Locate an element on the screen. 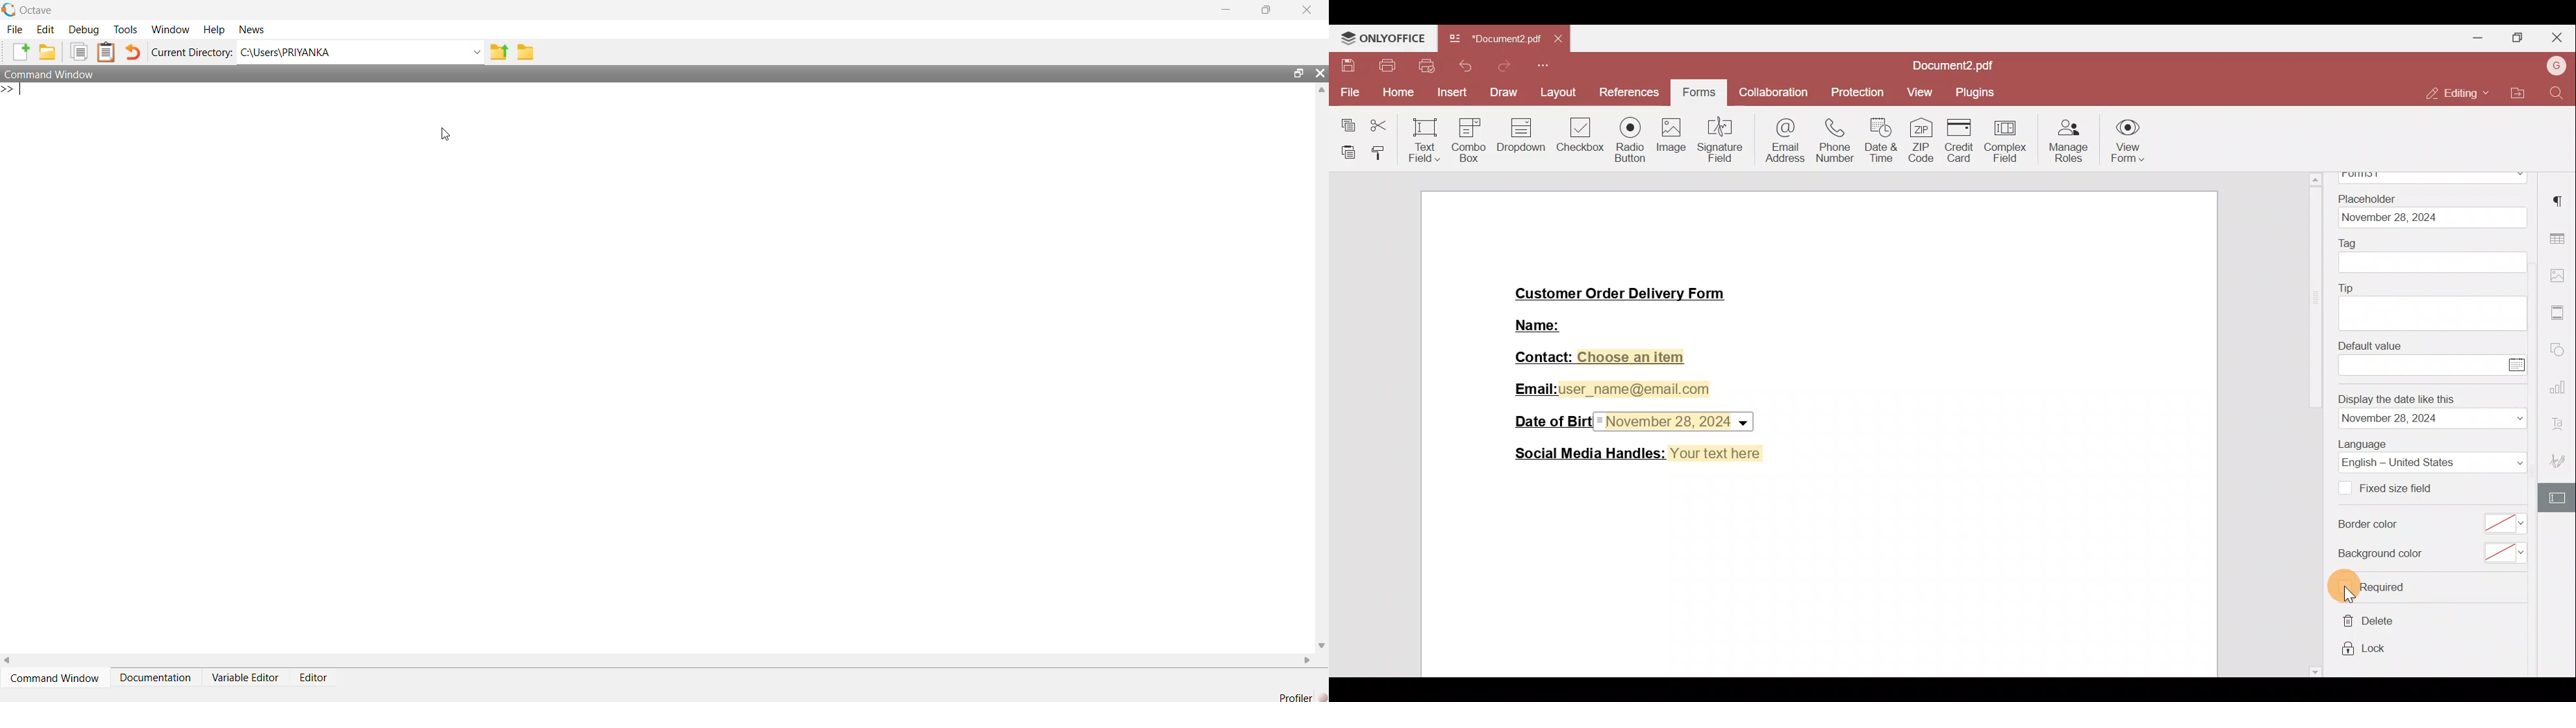 This screenshot has width=2576, height=728. Minimise is located at coordinates (2478, 40).